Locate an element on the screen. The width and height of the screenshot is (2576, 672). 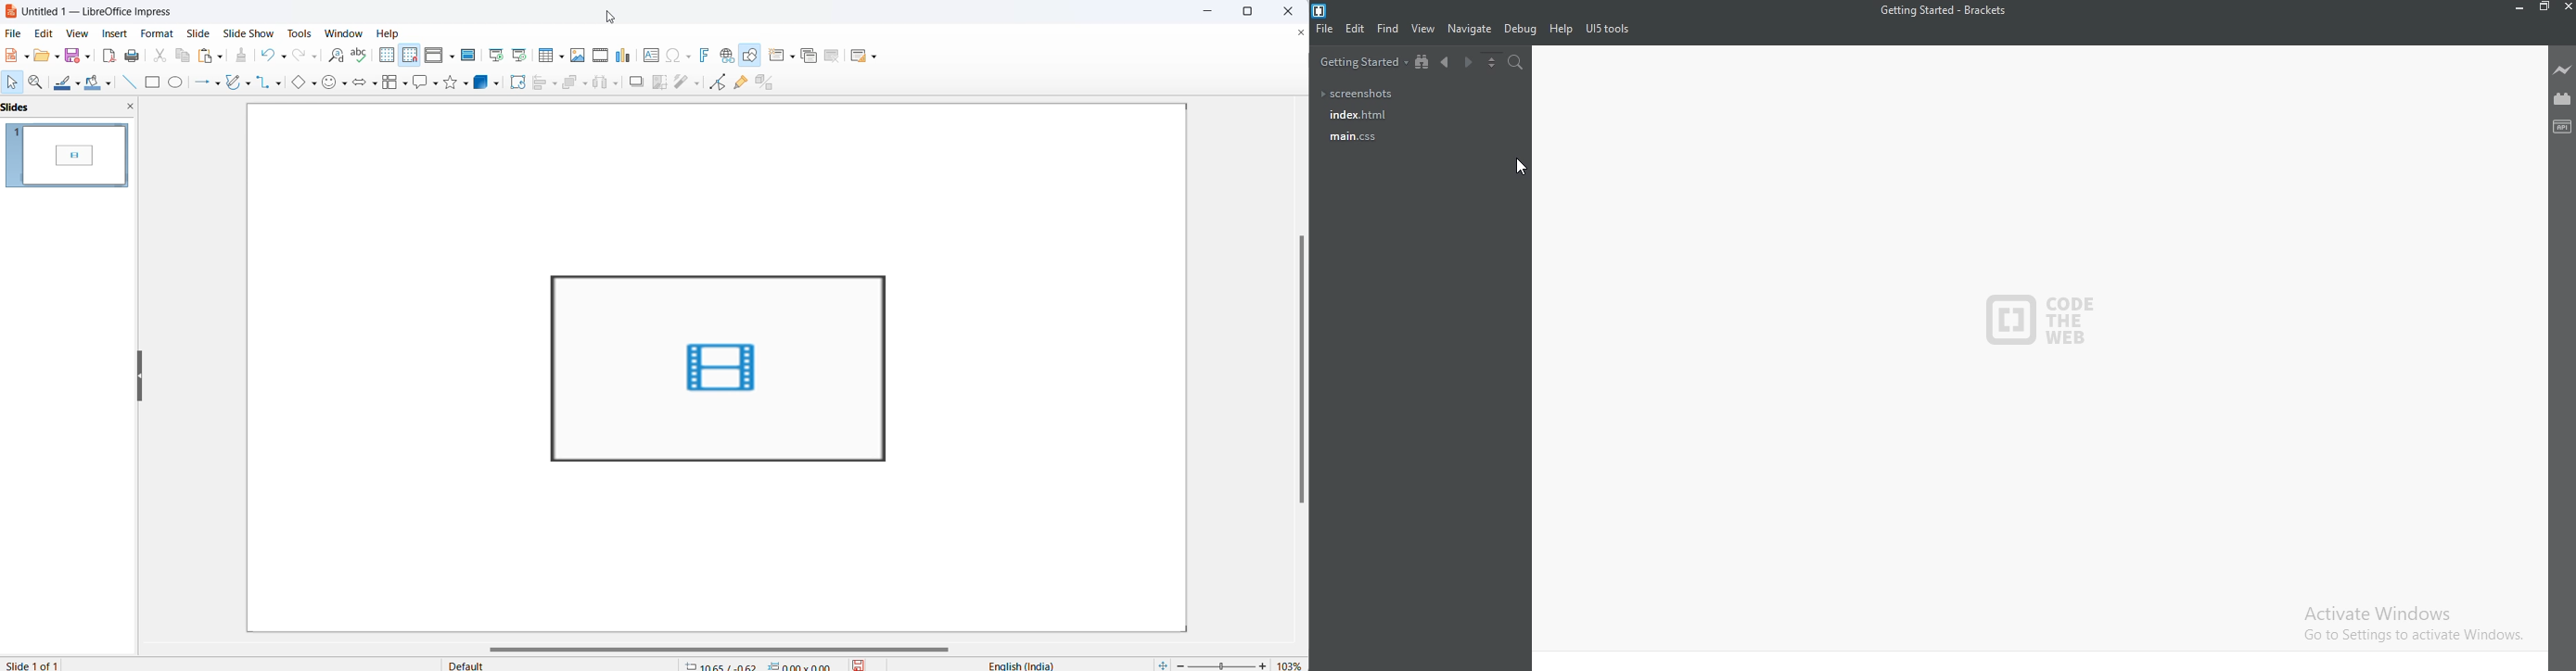
rectangle is located at coordinates (151, 83).